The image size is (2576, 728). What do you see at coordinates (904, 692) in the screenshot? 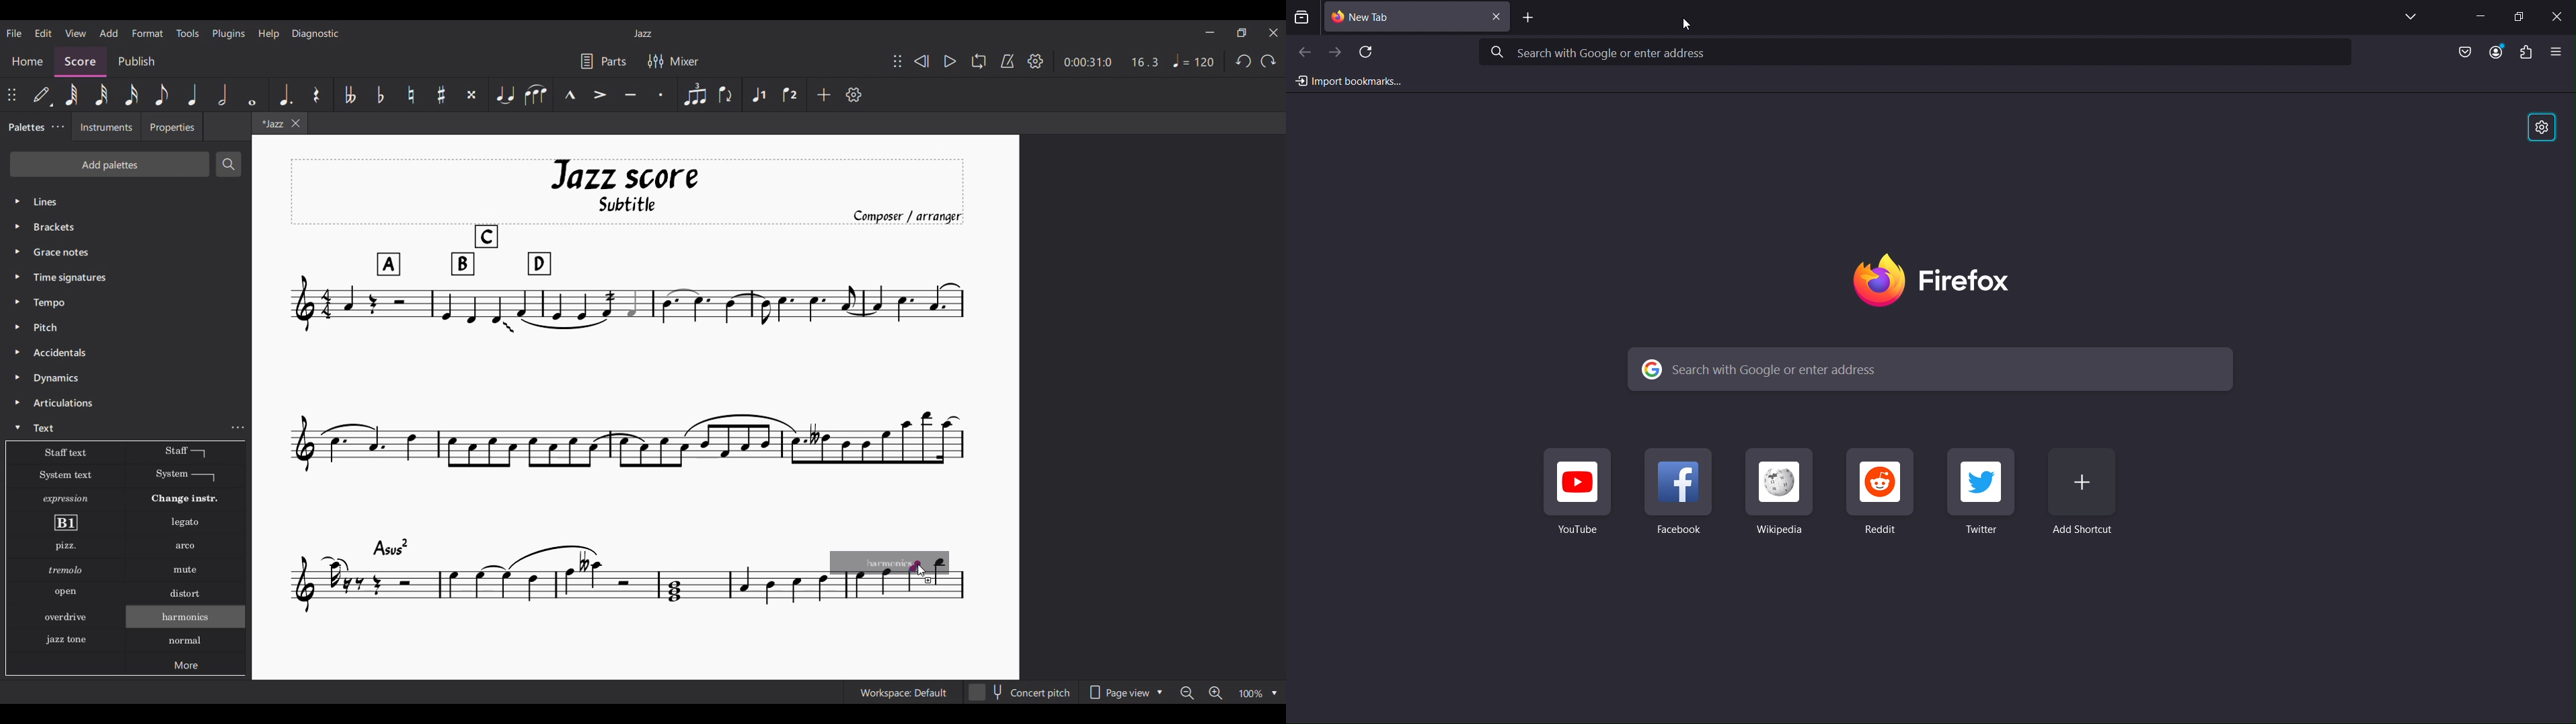
I see `Current workspace setting` at bounding box center [904, 692].